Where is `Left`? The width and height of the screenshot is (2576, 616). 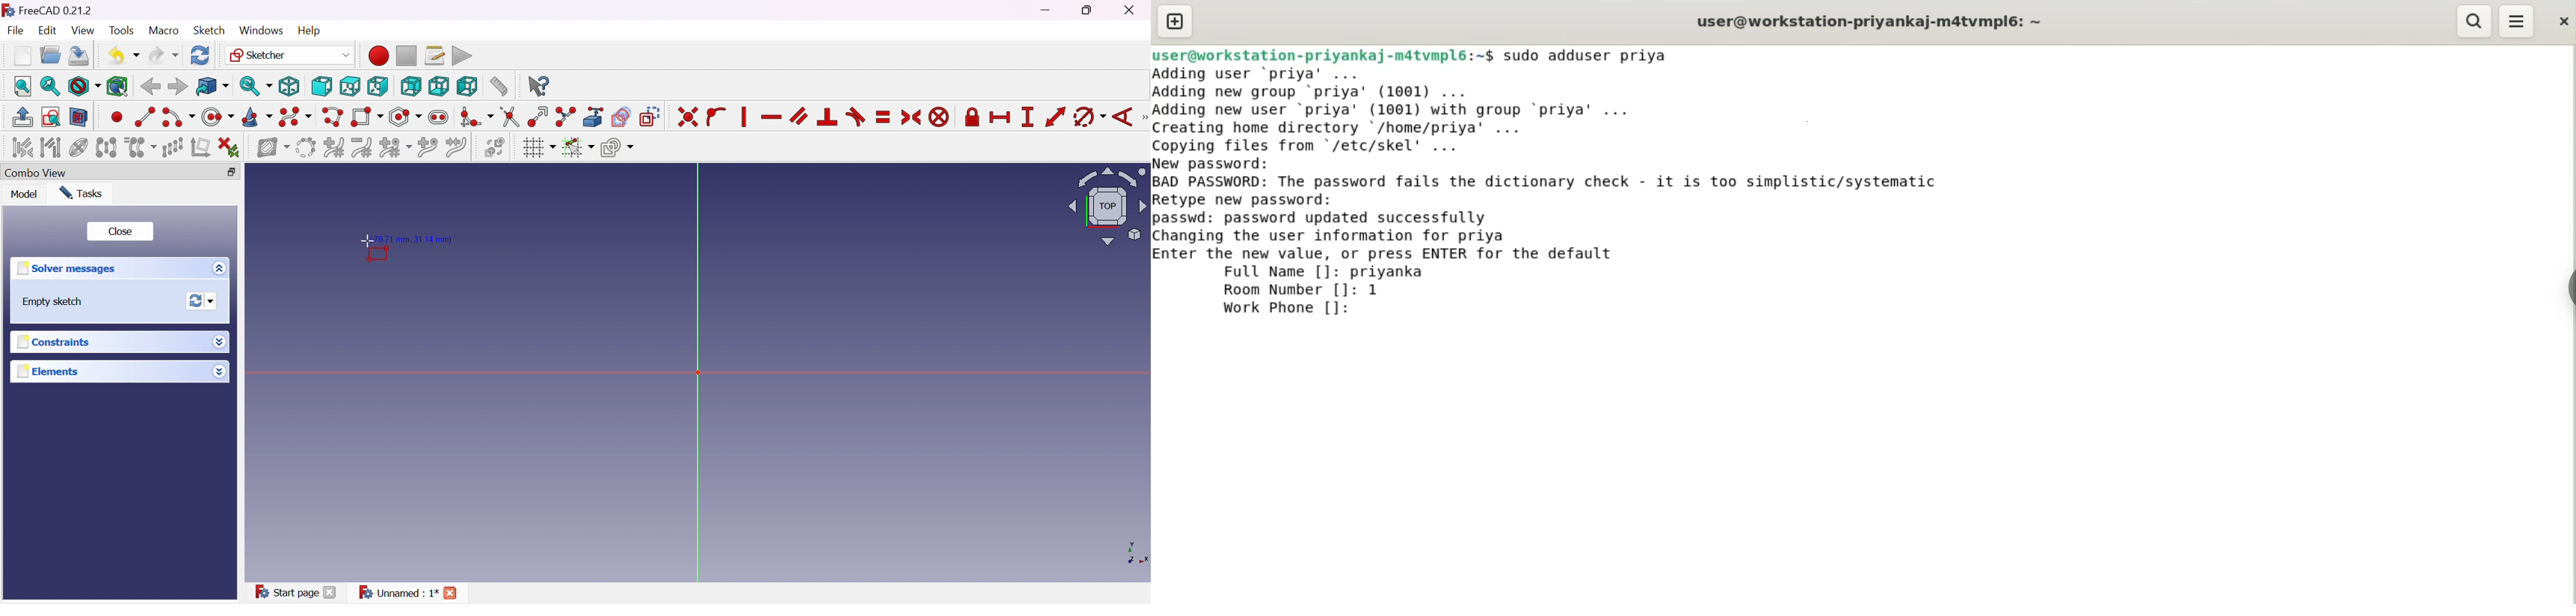
Left is located at coordinates (468, 86).